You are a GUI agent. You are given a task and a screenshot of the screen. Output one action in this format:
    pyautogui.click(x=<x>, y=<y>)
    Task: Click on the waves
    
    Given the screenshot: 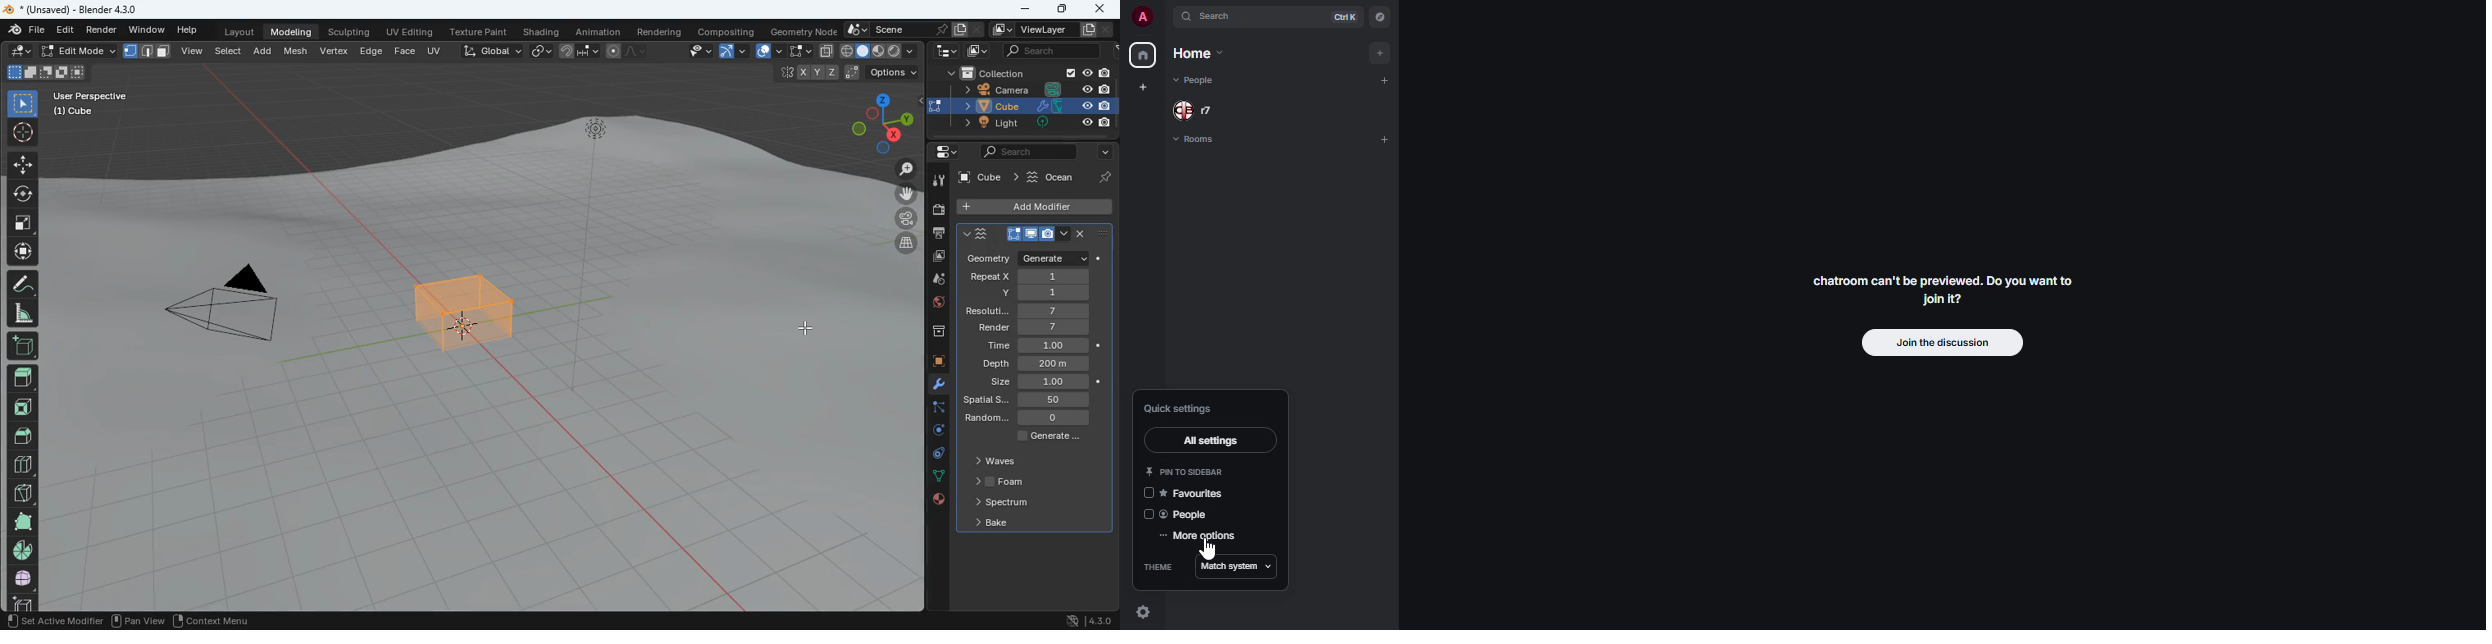 What is the action you would take?
    pyautogui.click(x=997, y=461)
    